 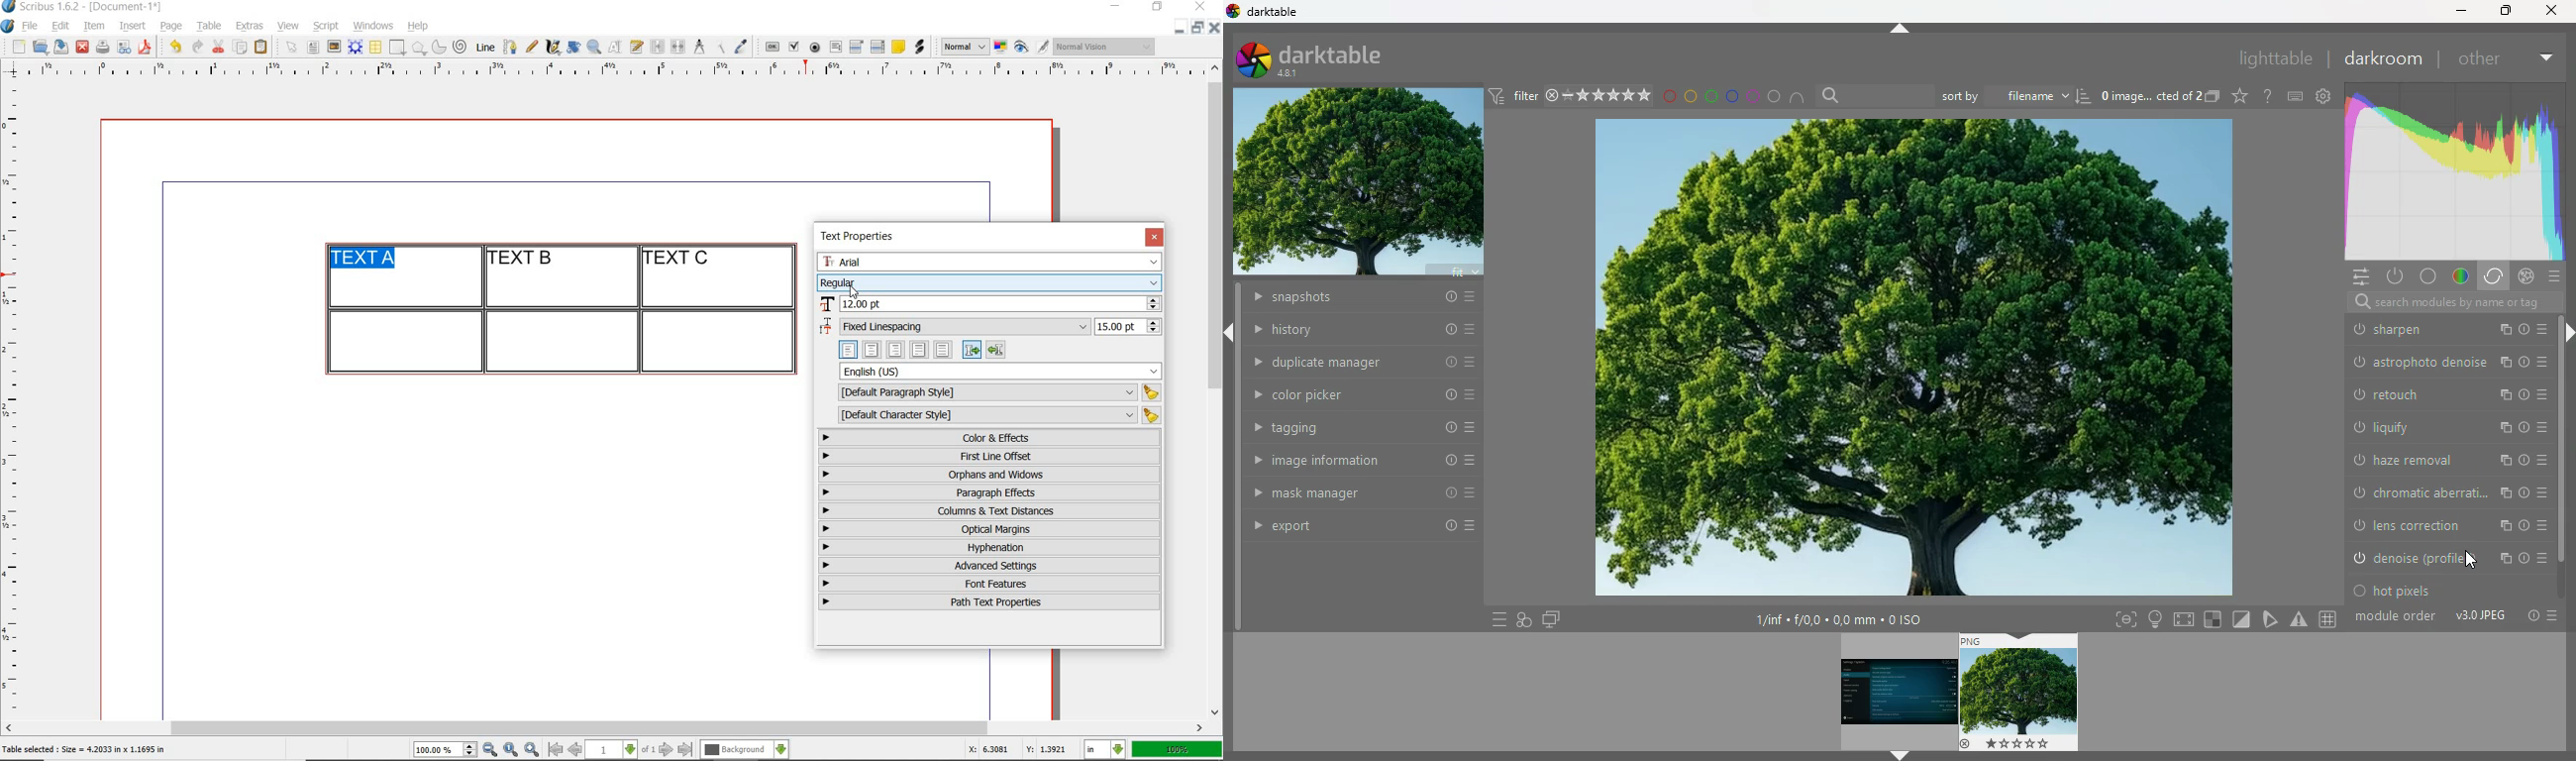 I want to click on optical margins, so click(x=991, y=529).